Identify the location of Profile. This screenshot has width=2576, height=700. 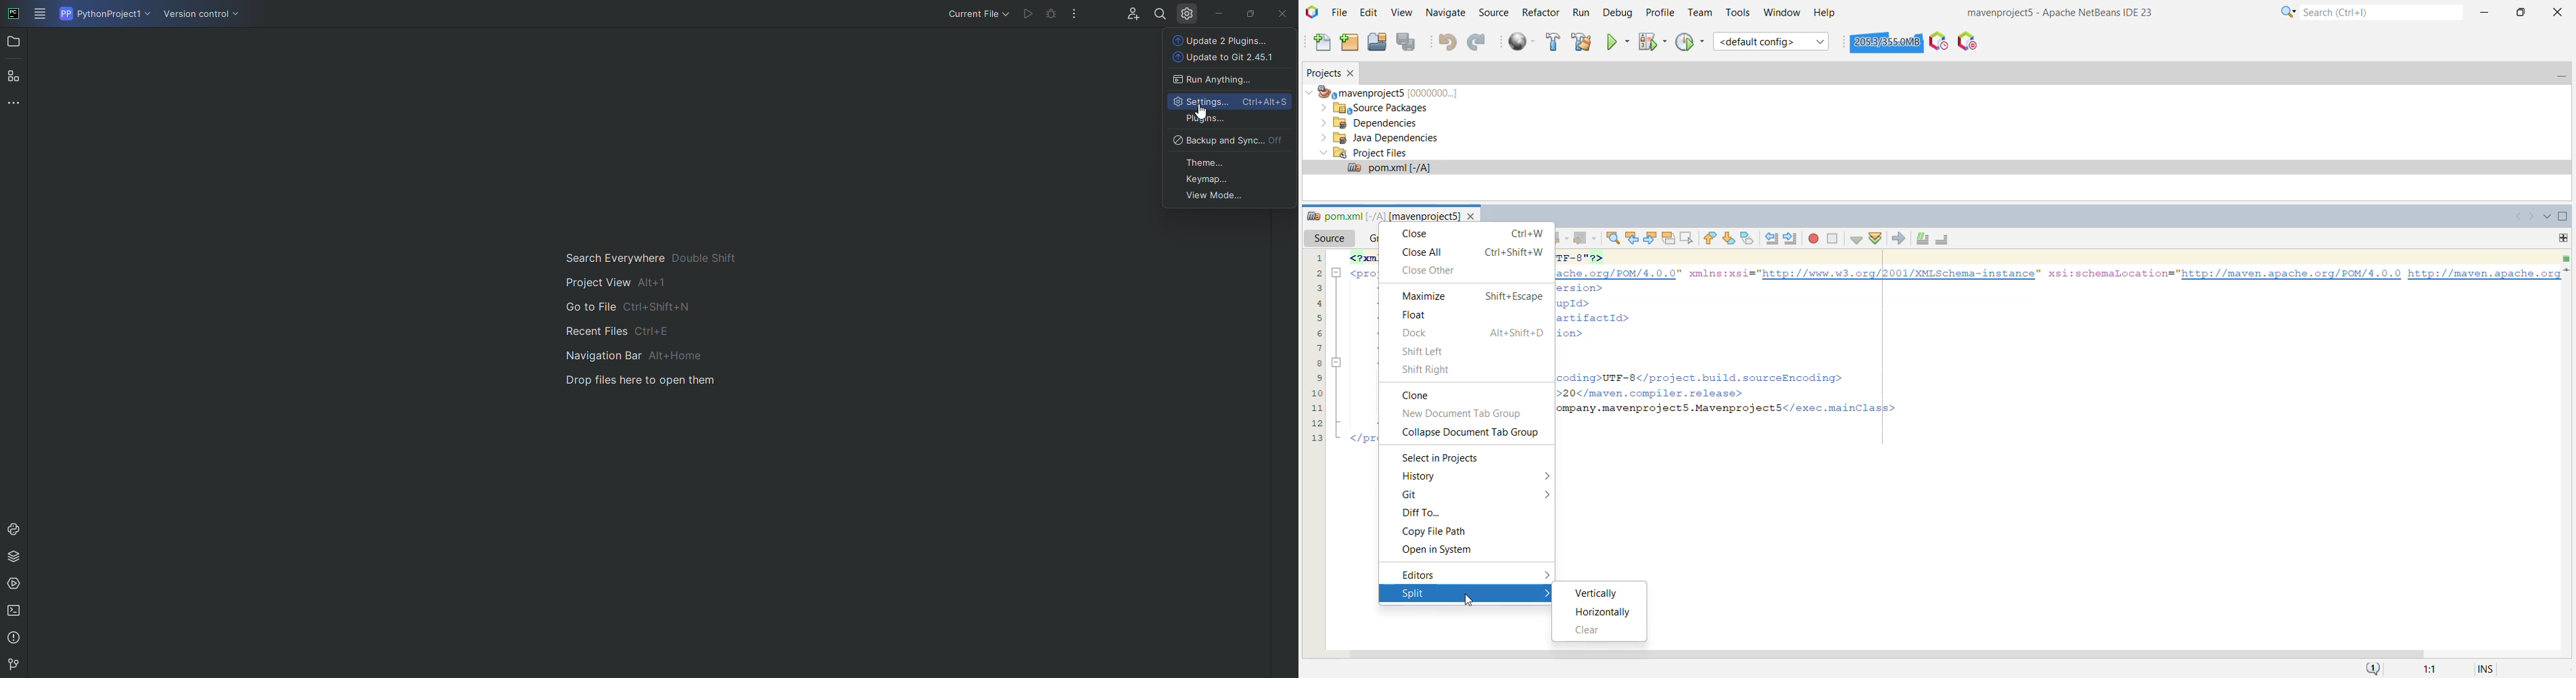
(1659, 13).